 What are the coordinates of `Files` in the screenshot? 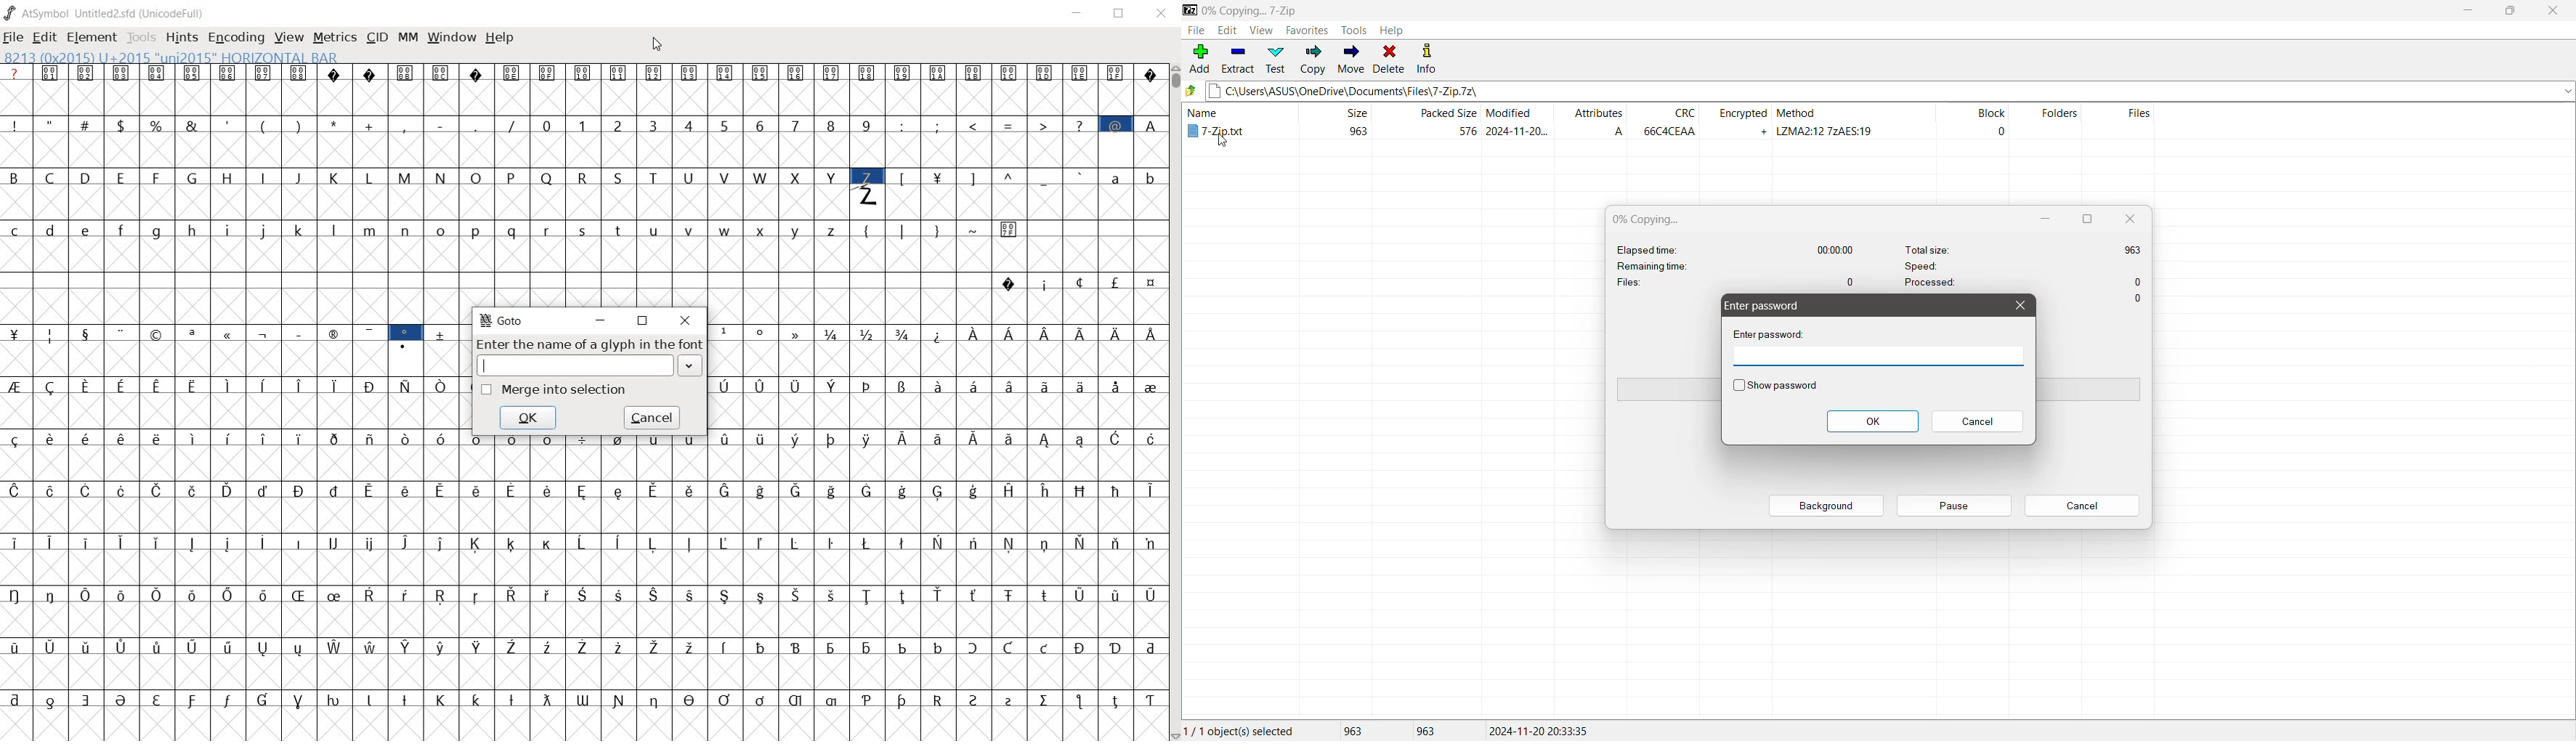 It's located at (2132, 123).